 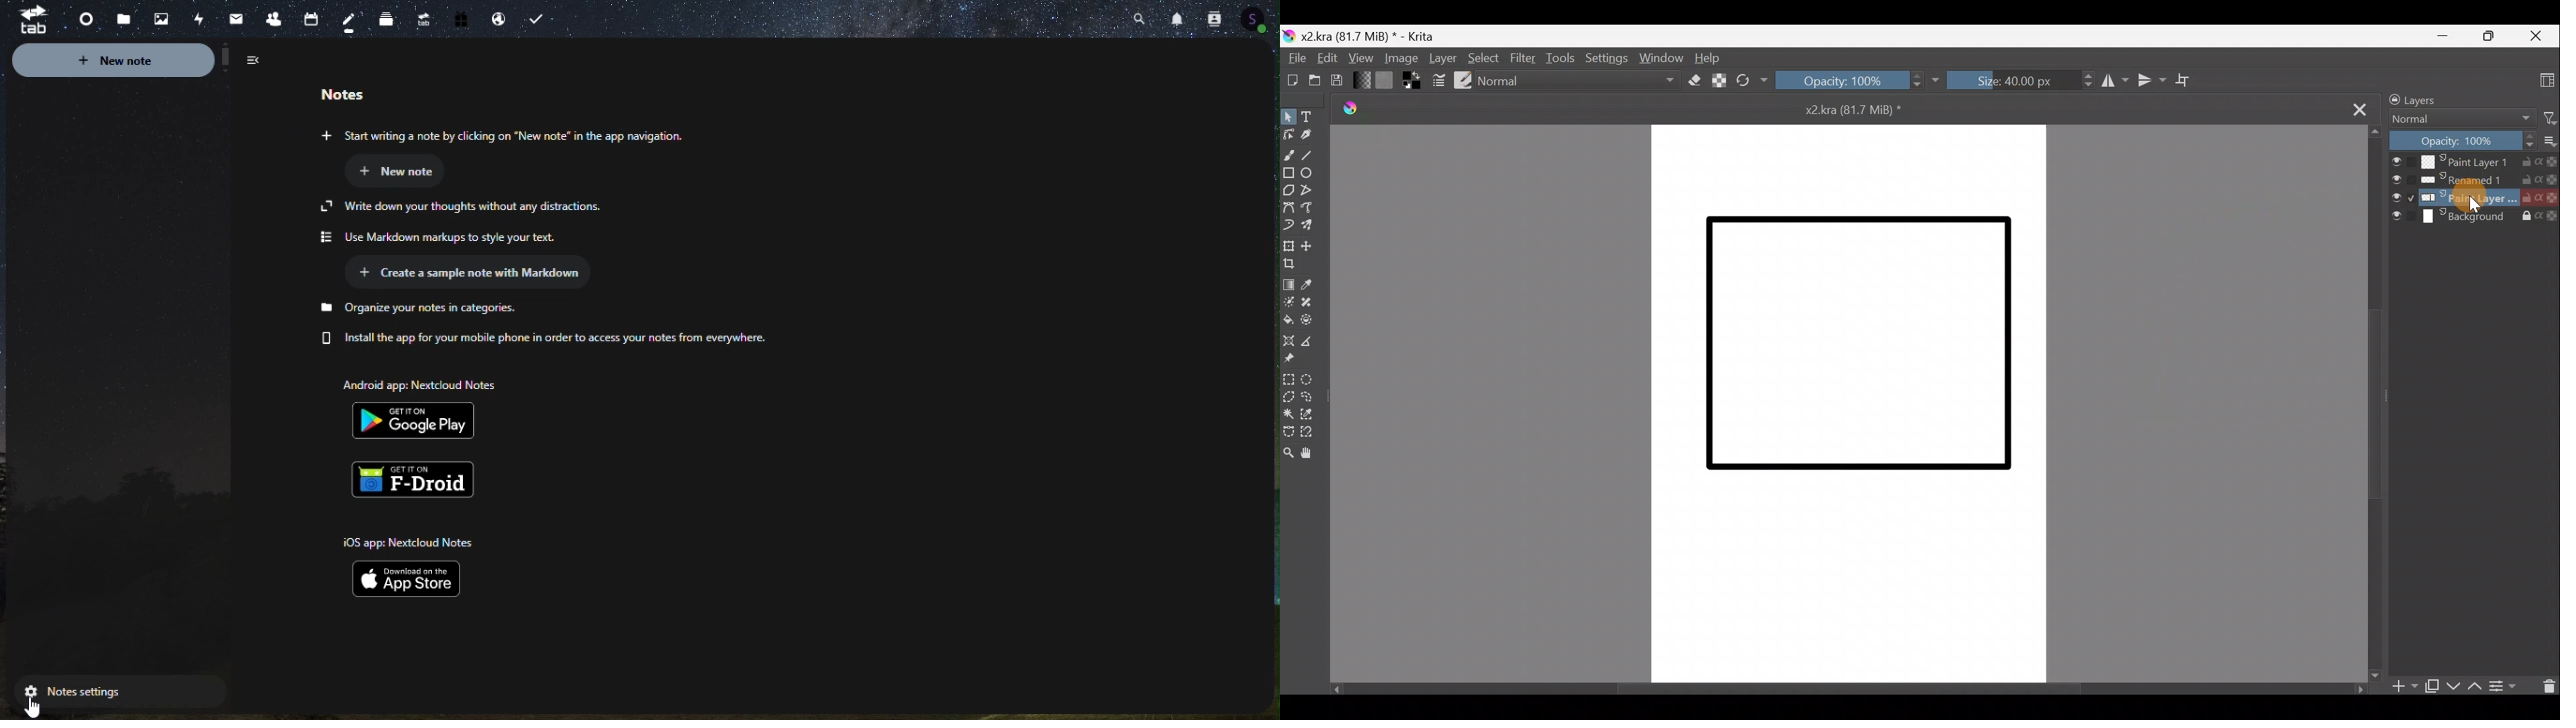 I want to click on Notifications, so click(x=1177, y=16).